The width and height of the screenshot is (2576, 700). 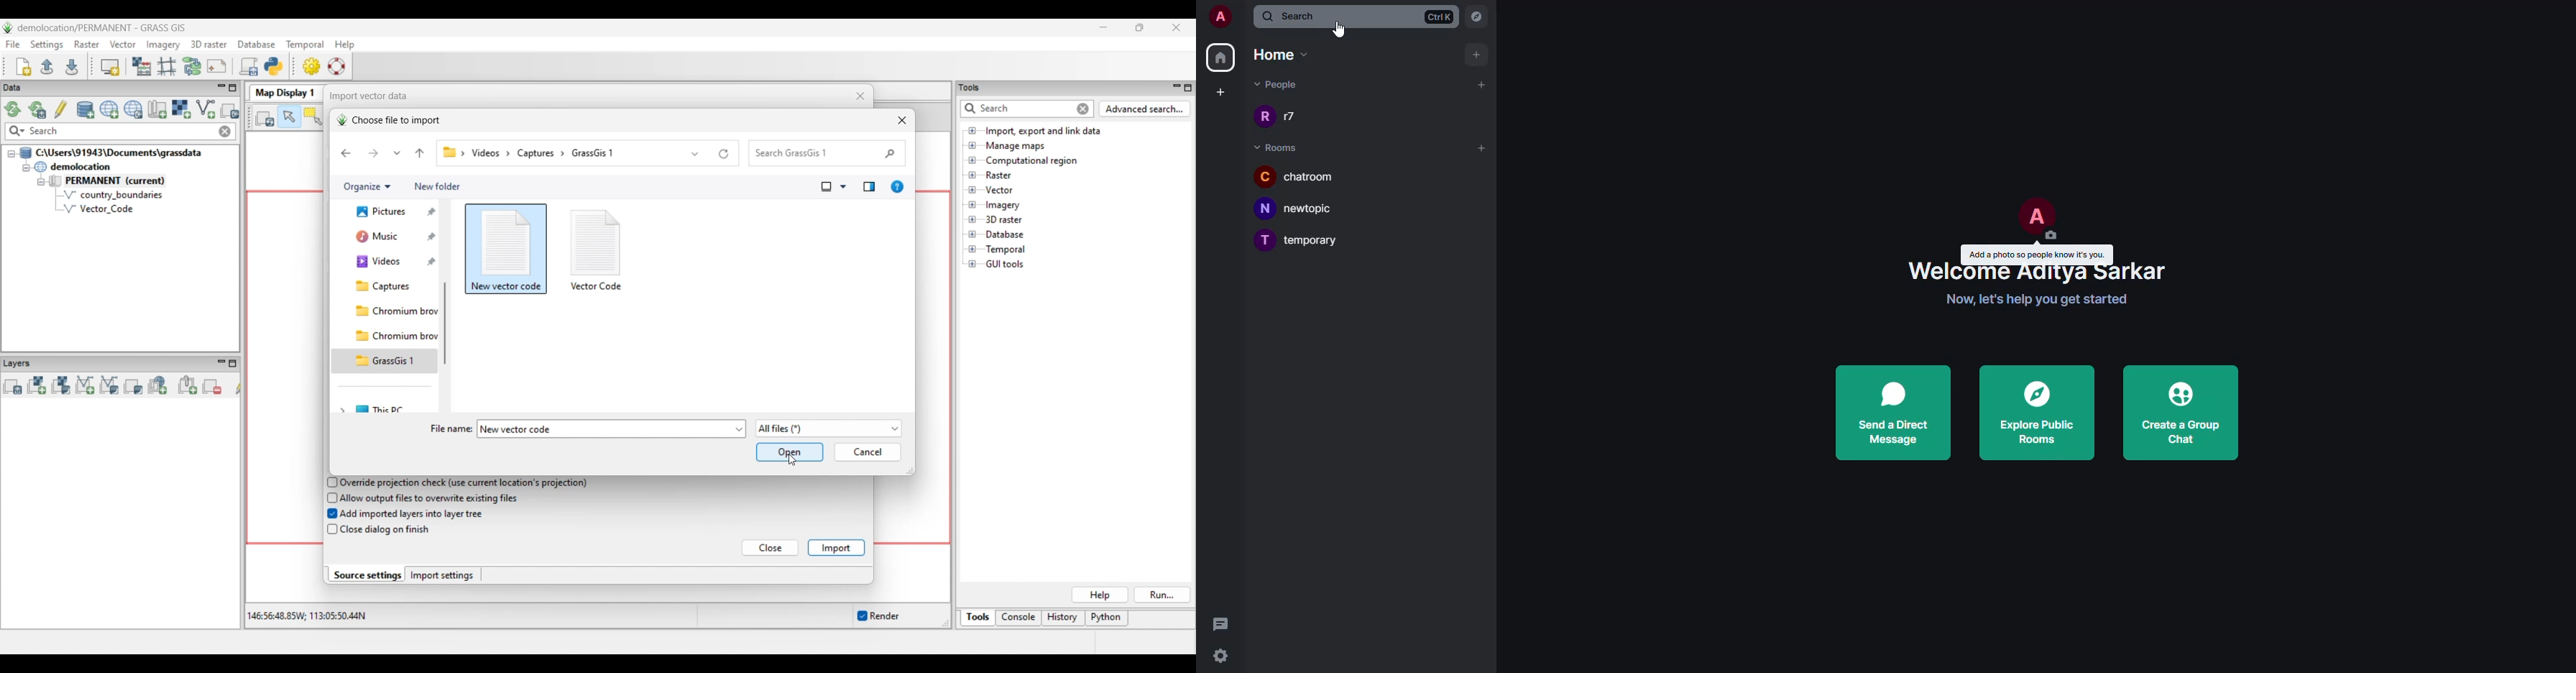 What do you see at coordinates (1218, 91) in the screenshot?
I see `create space` at bounding box center [1218, 91].